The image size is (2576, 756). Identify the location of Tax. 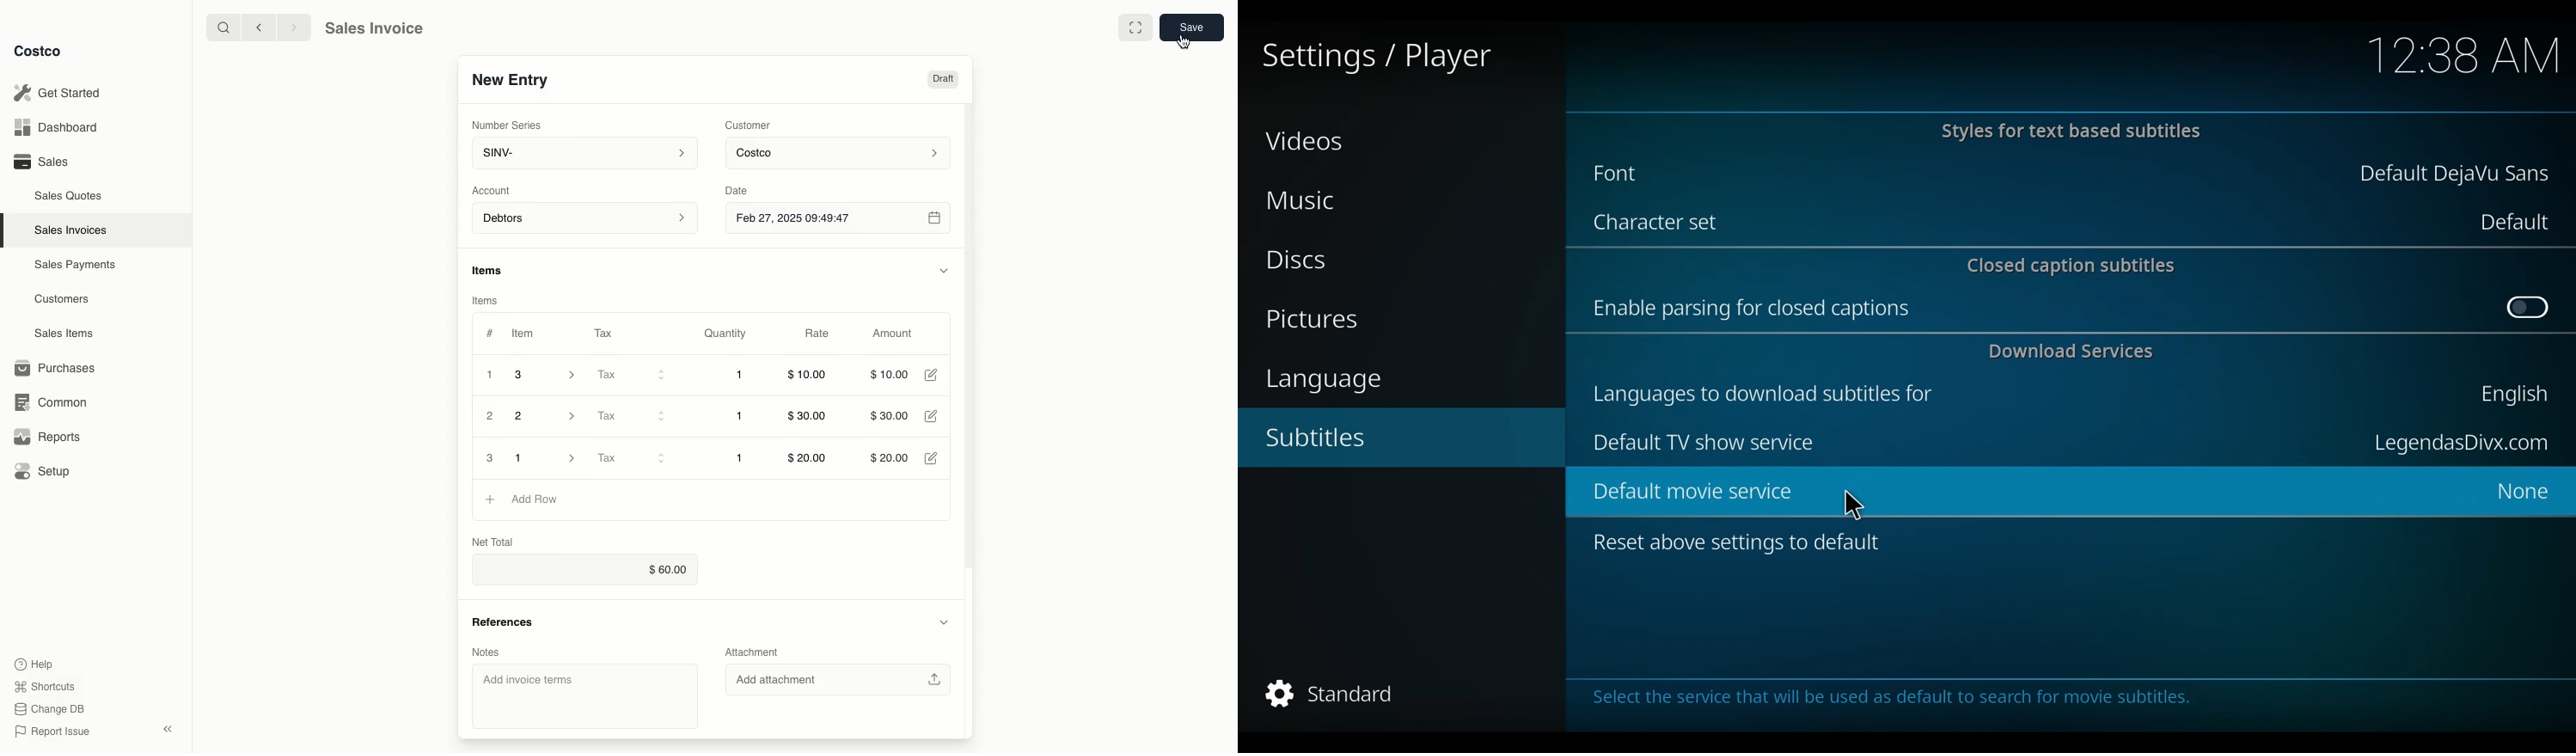
(629, 416).